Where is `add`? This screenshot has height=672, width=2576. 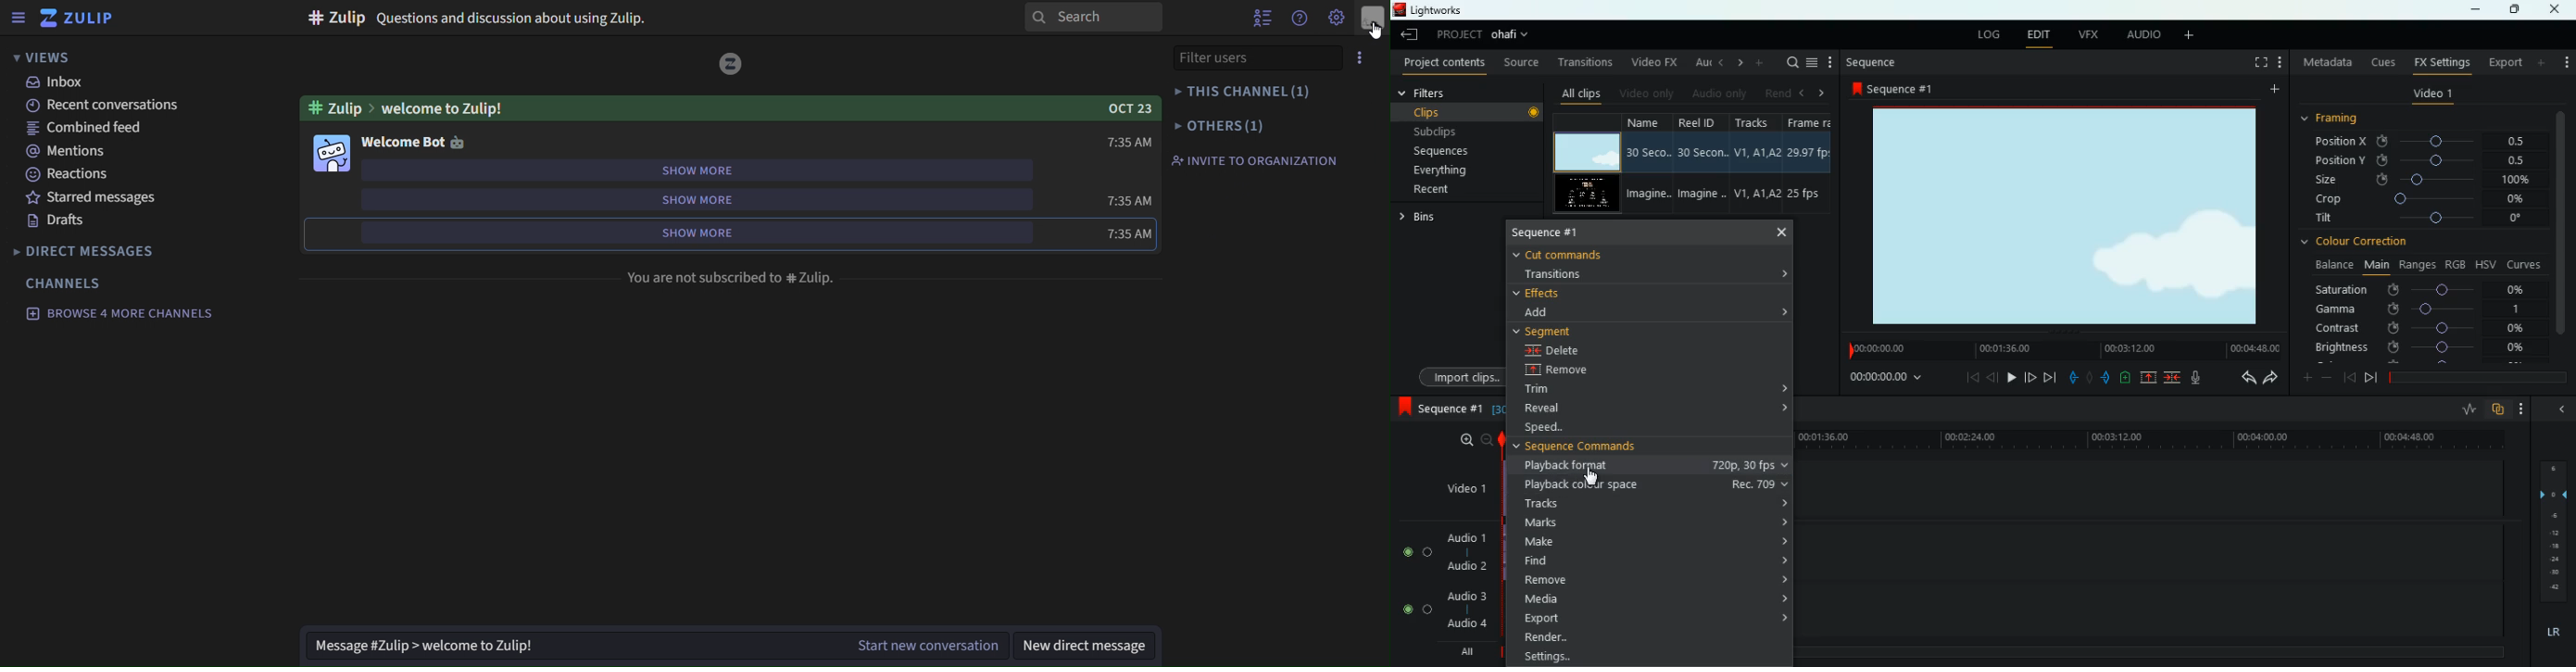 add is located at coordinates (2273, 88).